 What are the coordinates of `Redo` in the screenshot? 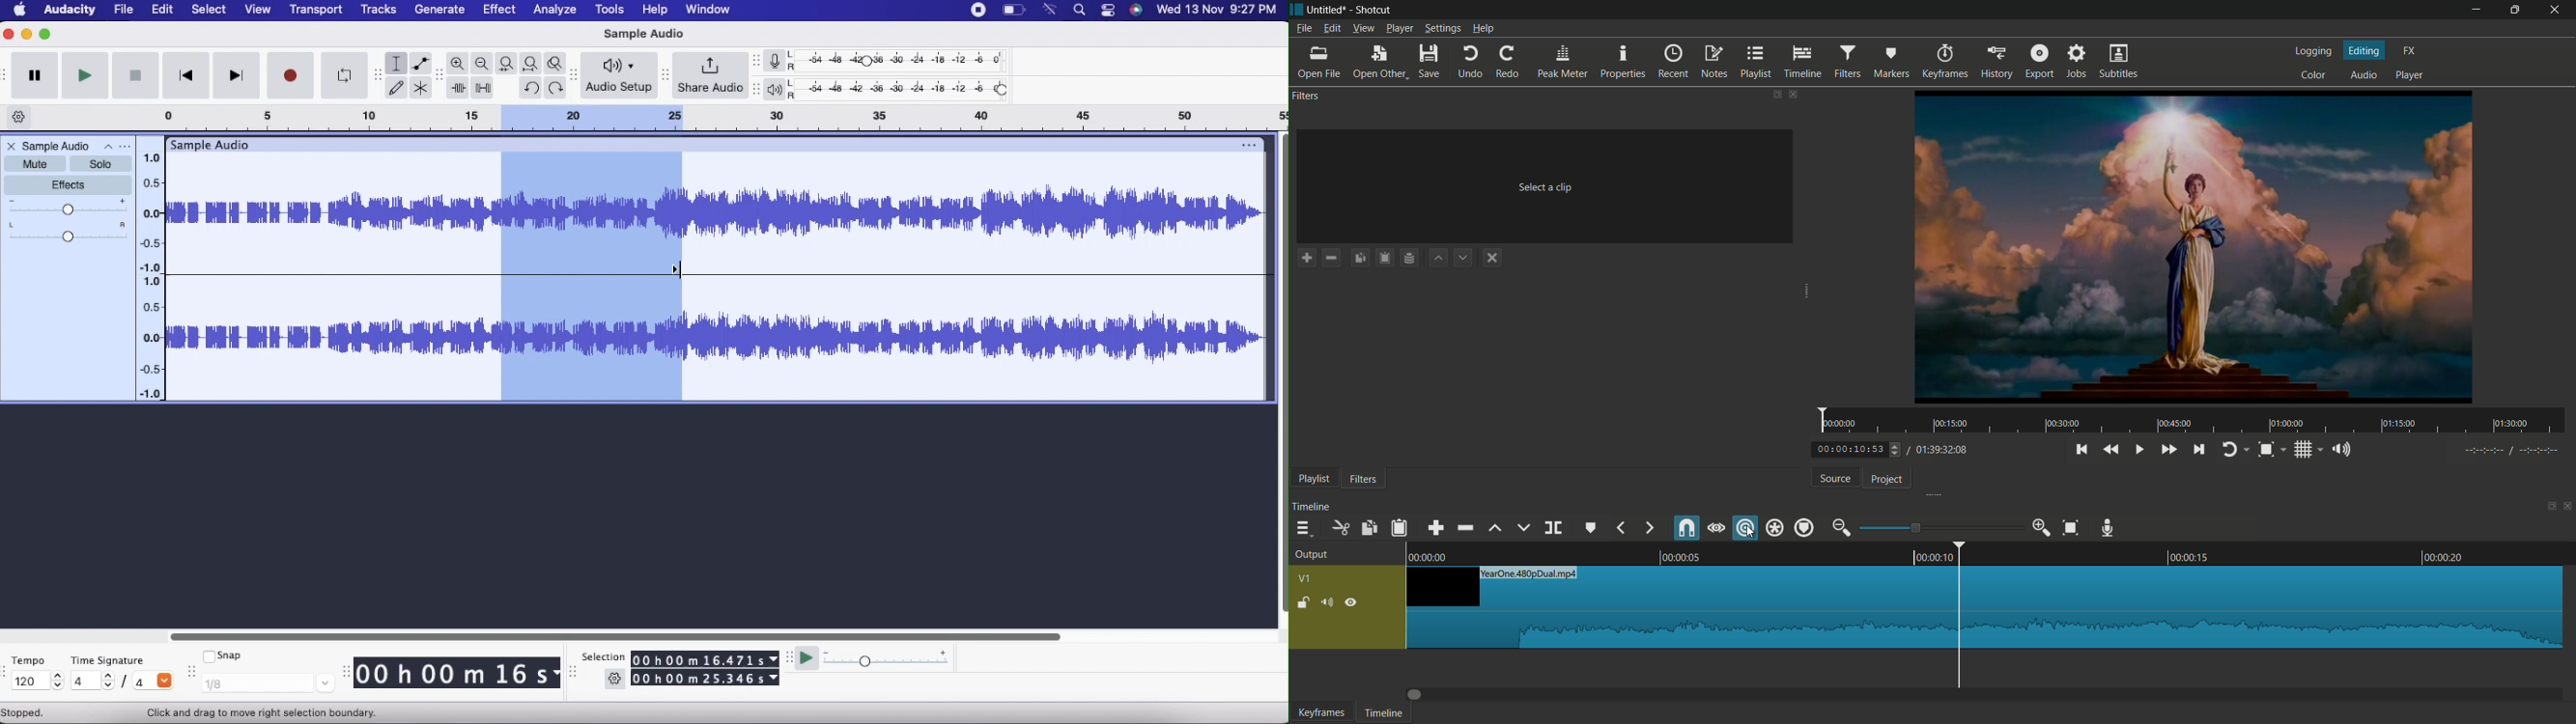 It's located at (558, 88).